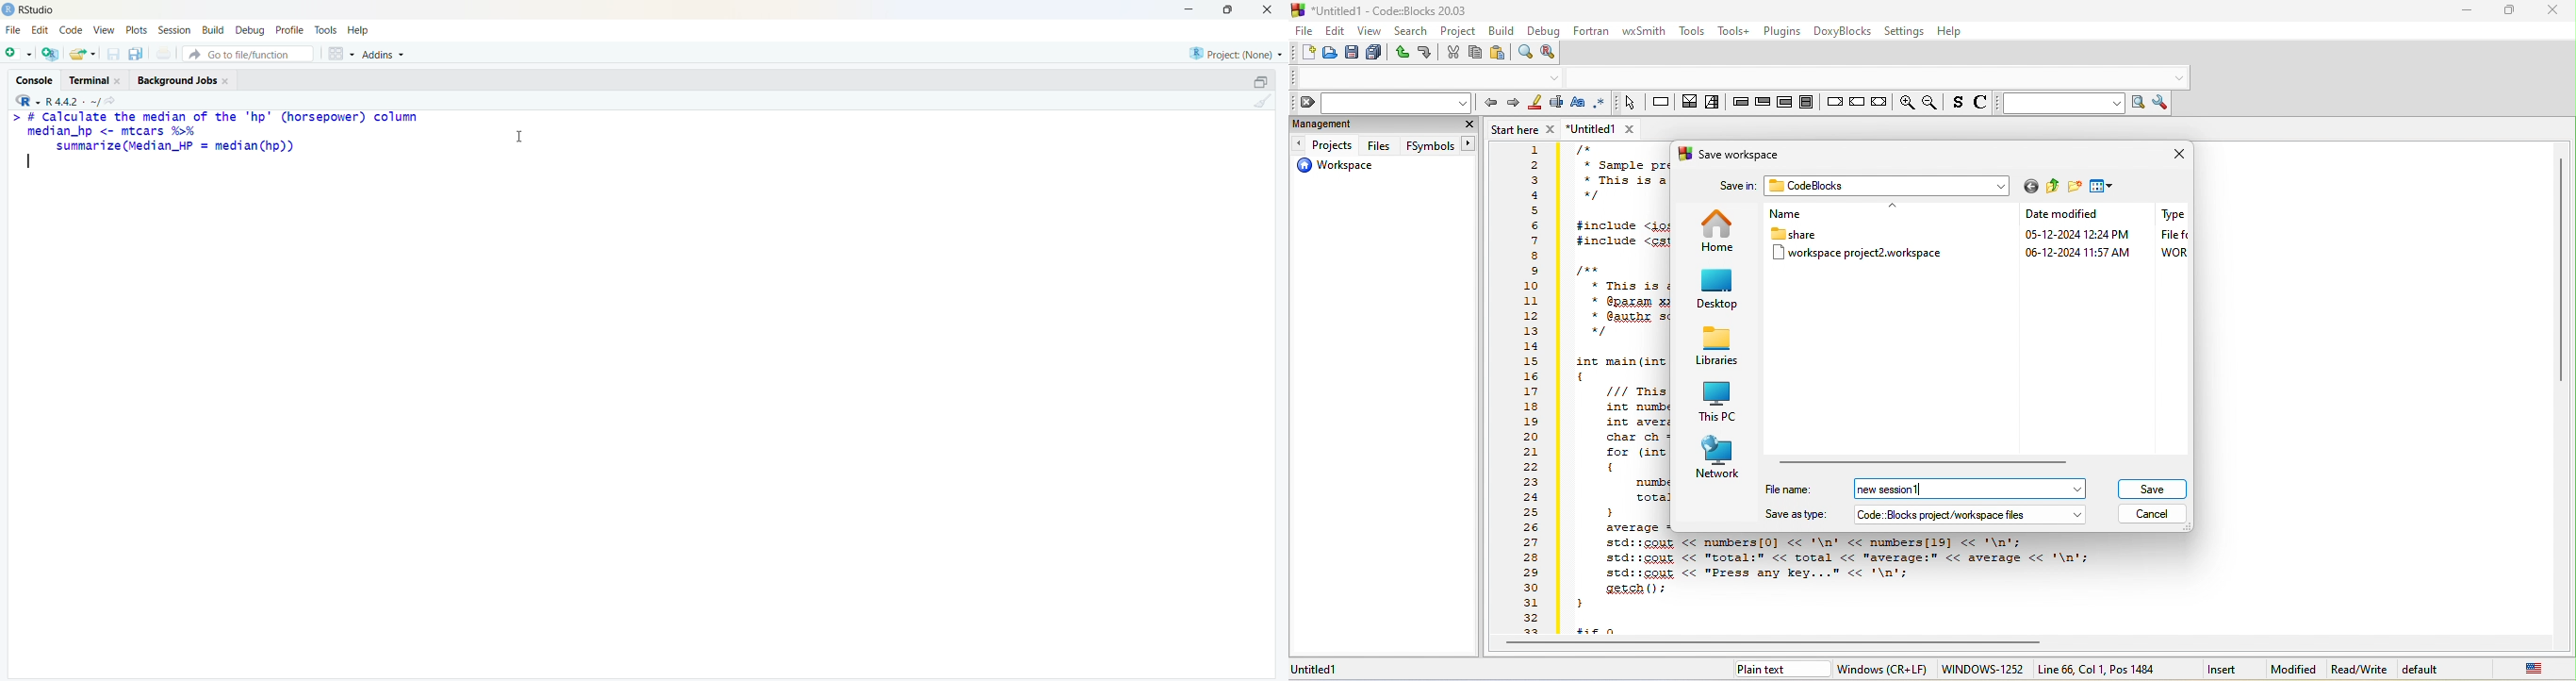 The height and width of the screenshot is (700, 2576). Describe the element at coordinates (1503, 31) in the screenshot. I see `build` at that location.